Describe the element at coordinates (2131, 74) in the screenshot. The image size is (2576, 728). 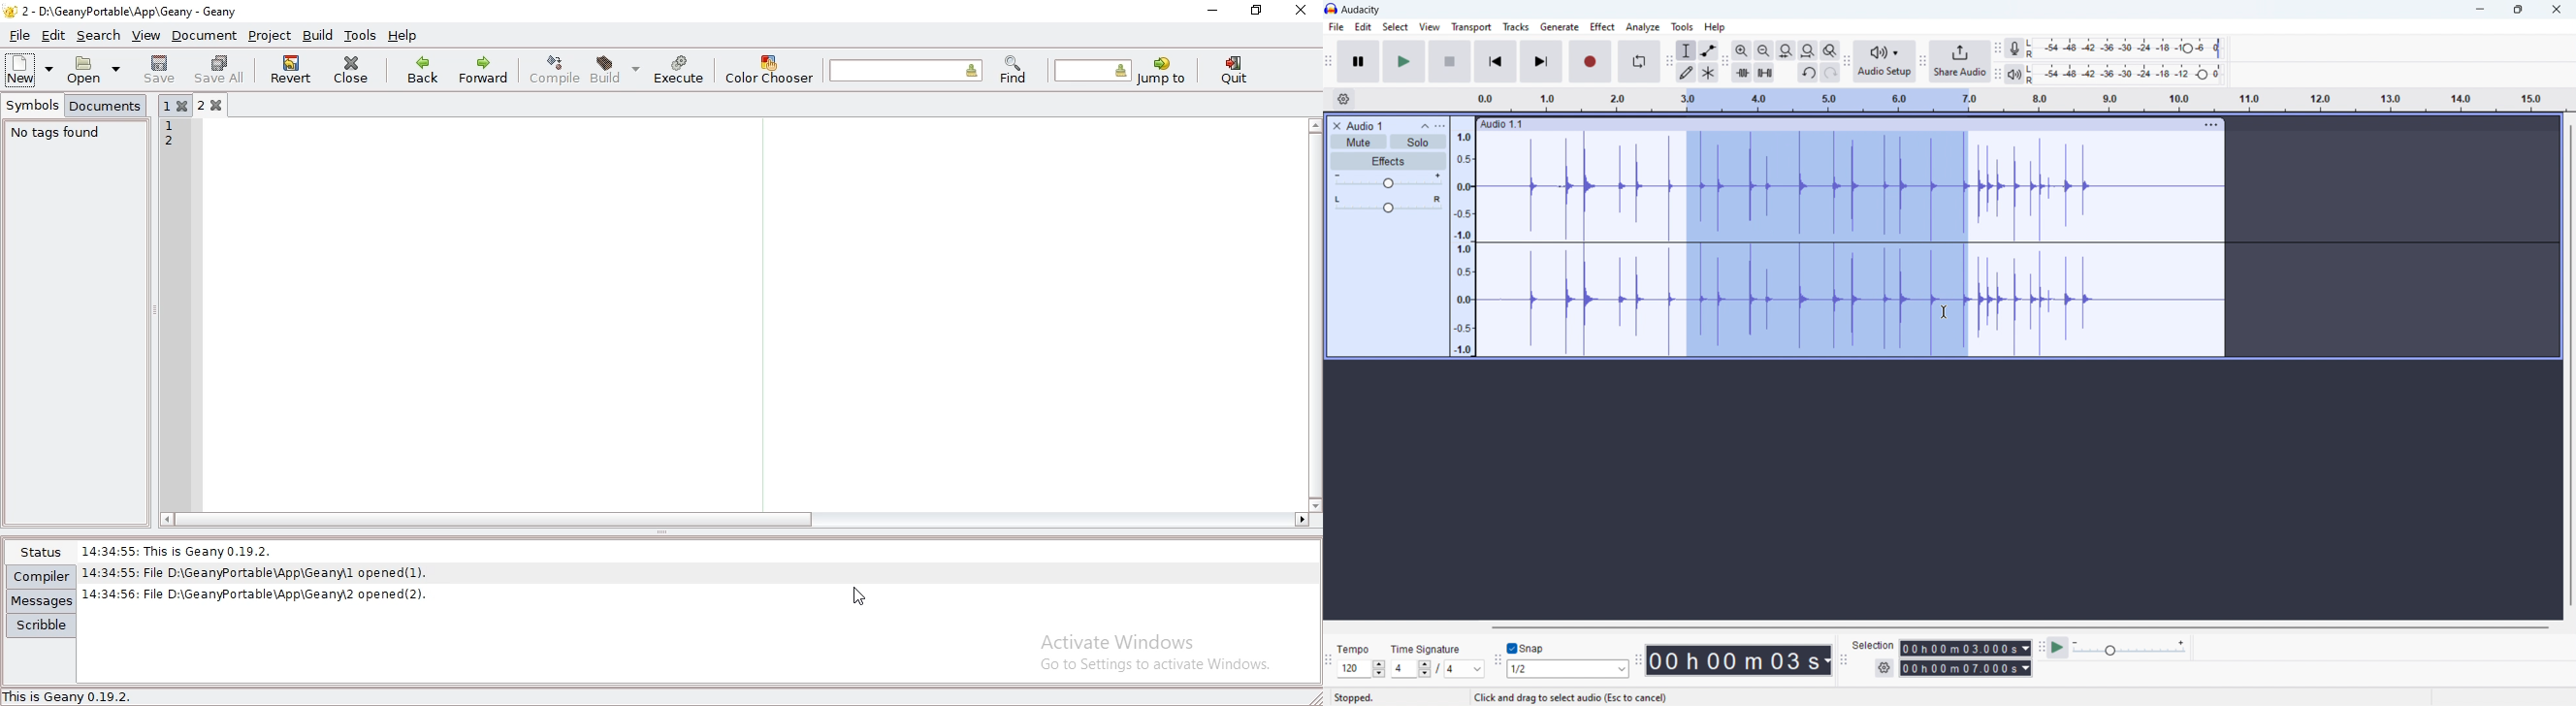
I see `playback level` at that location.